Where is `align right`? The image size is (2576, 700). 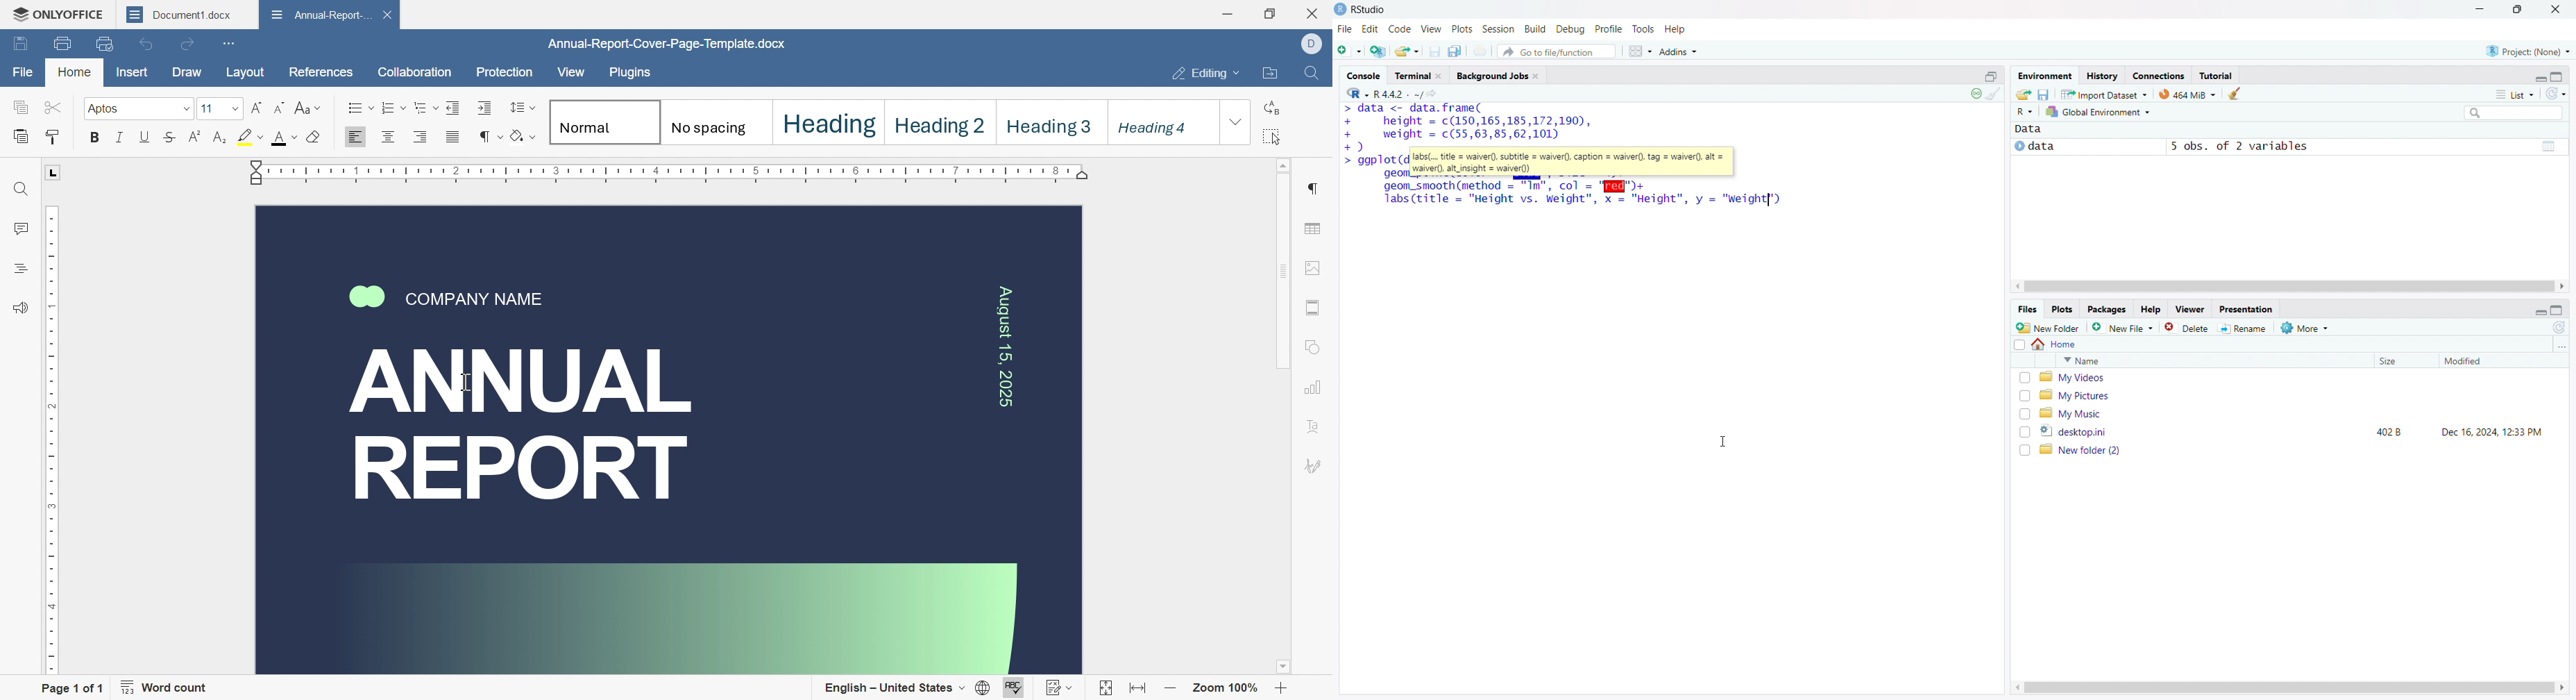 align right is located at coordinates (427, 135).